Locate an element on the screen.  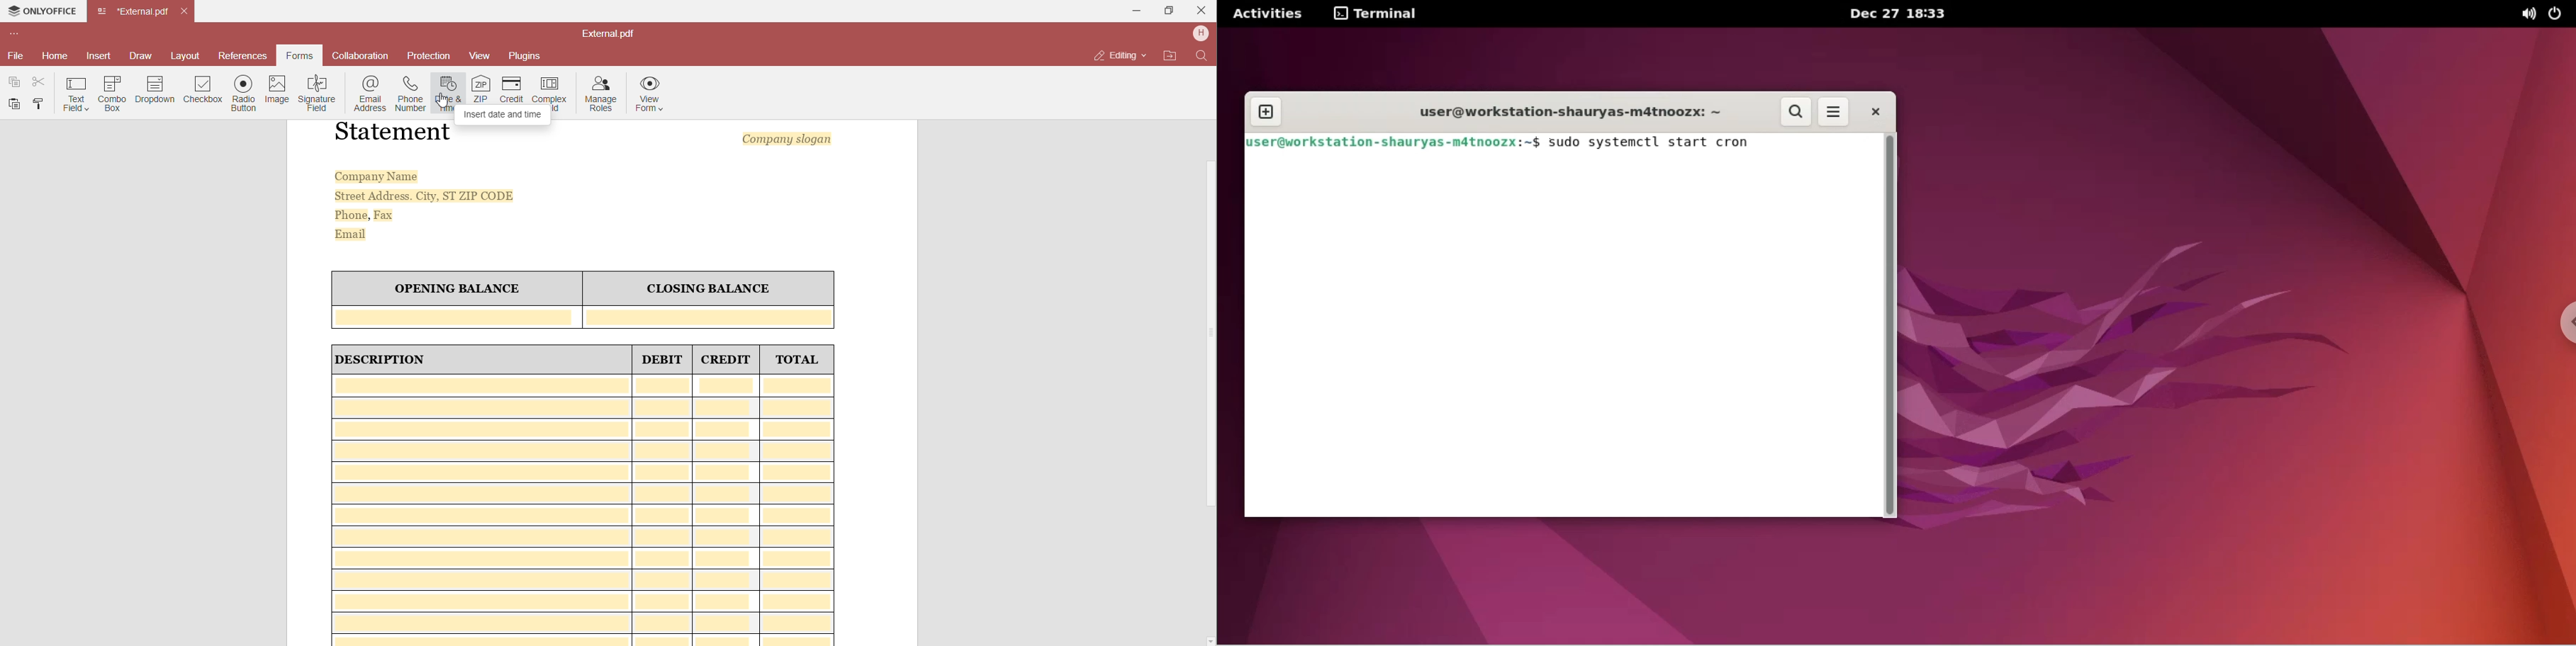
OnlyOffice Application name is located at coordinates (41, 12).